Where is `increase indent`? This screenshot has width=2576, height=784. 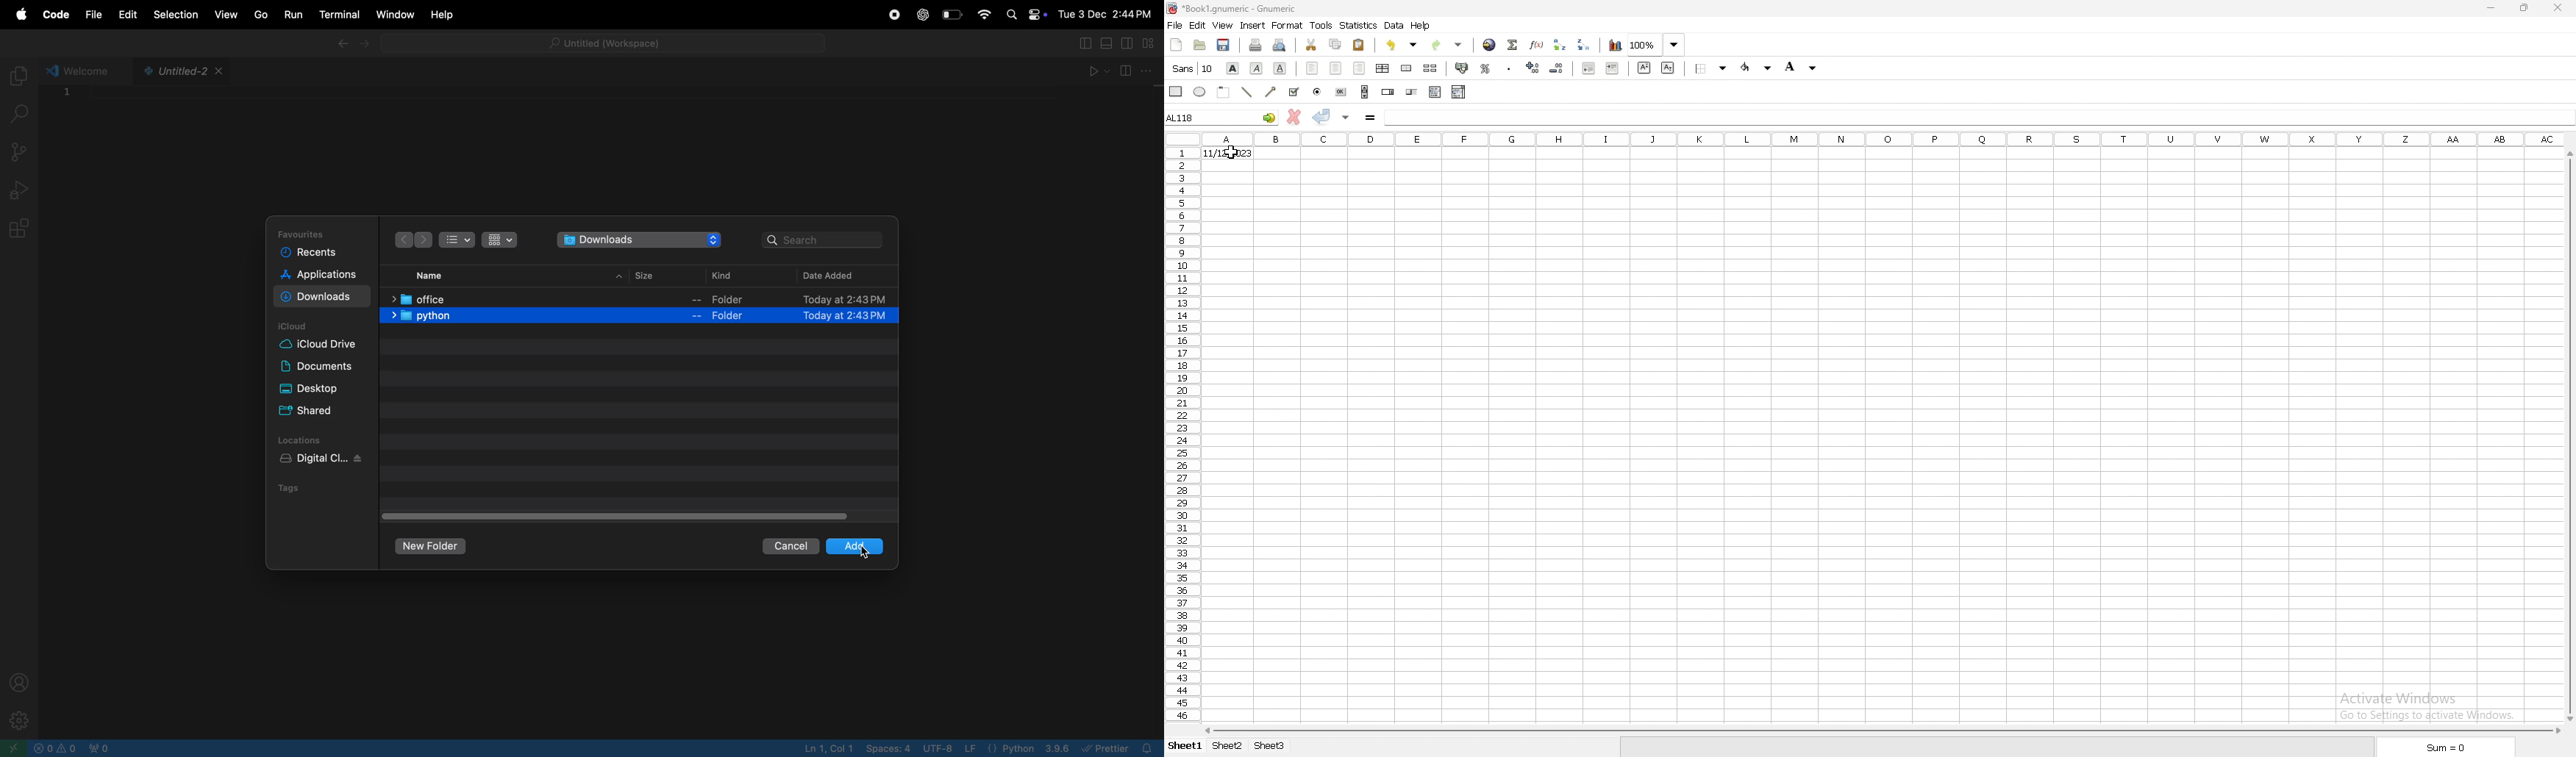
increase indent is located at coordinates (1613, 68).